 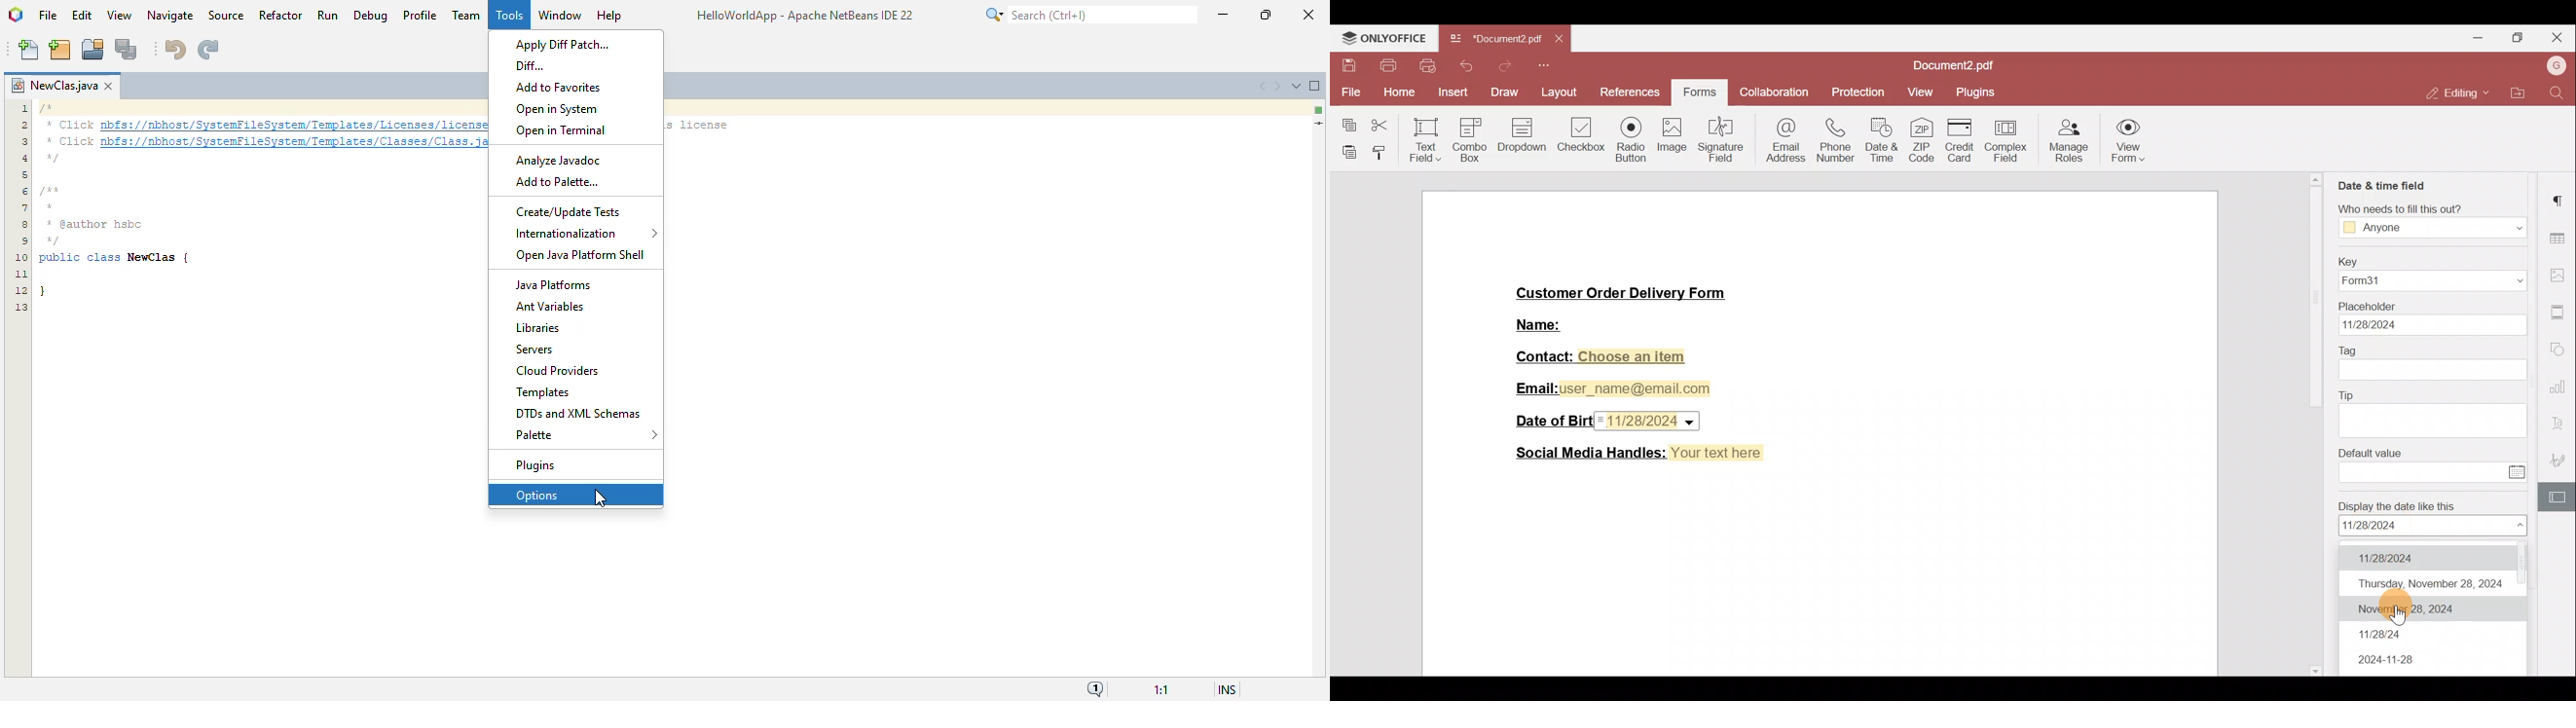 What do you see at coordinates (1464, 66) in the screenshot?
I see `Undo` at bounding box center [1464, 66].